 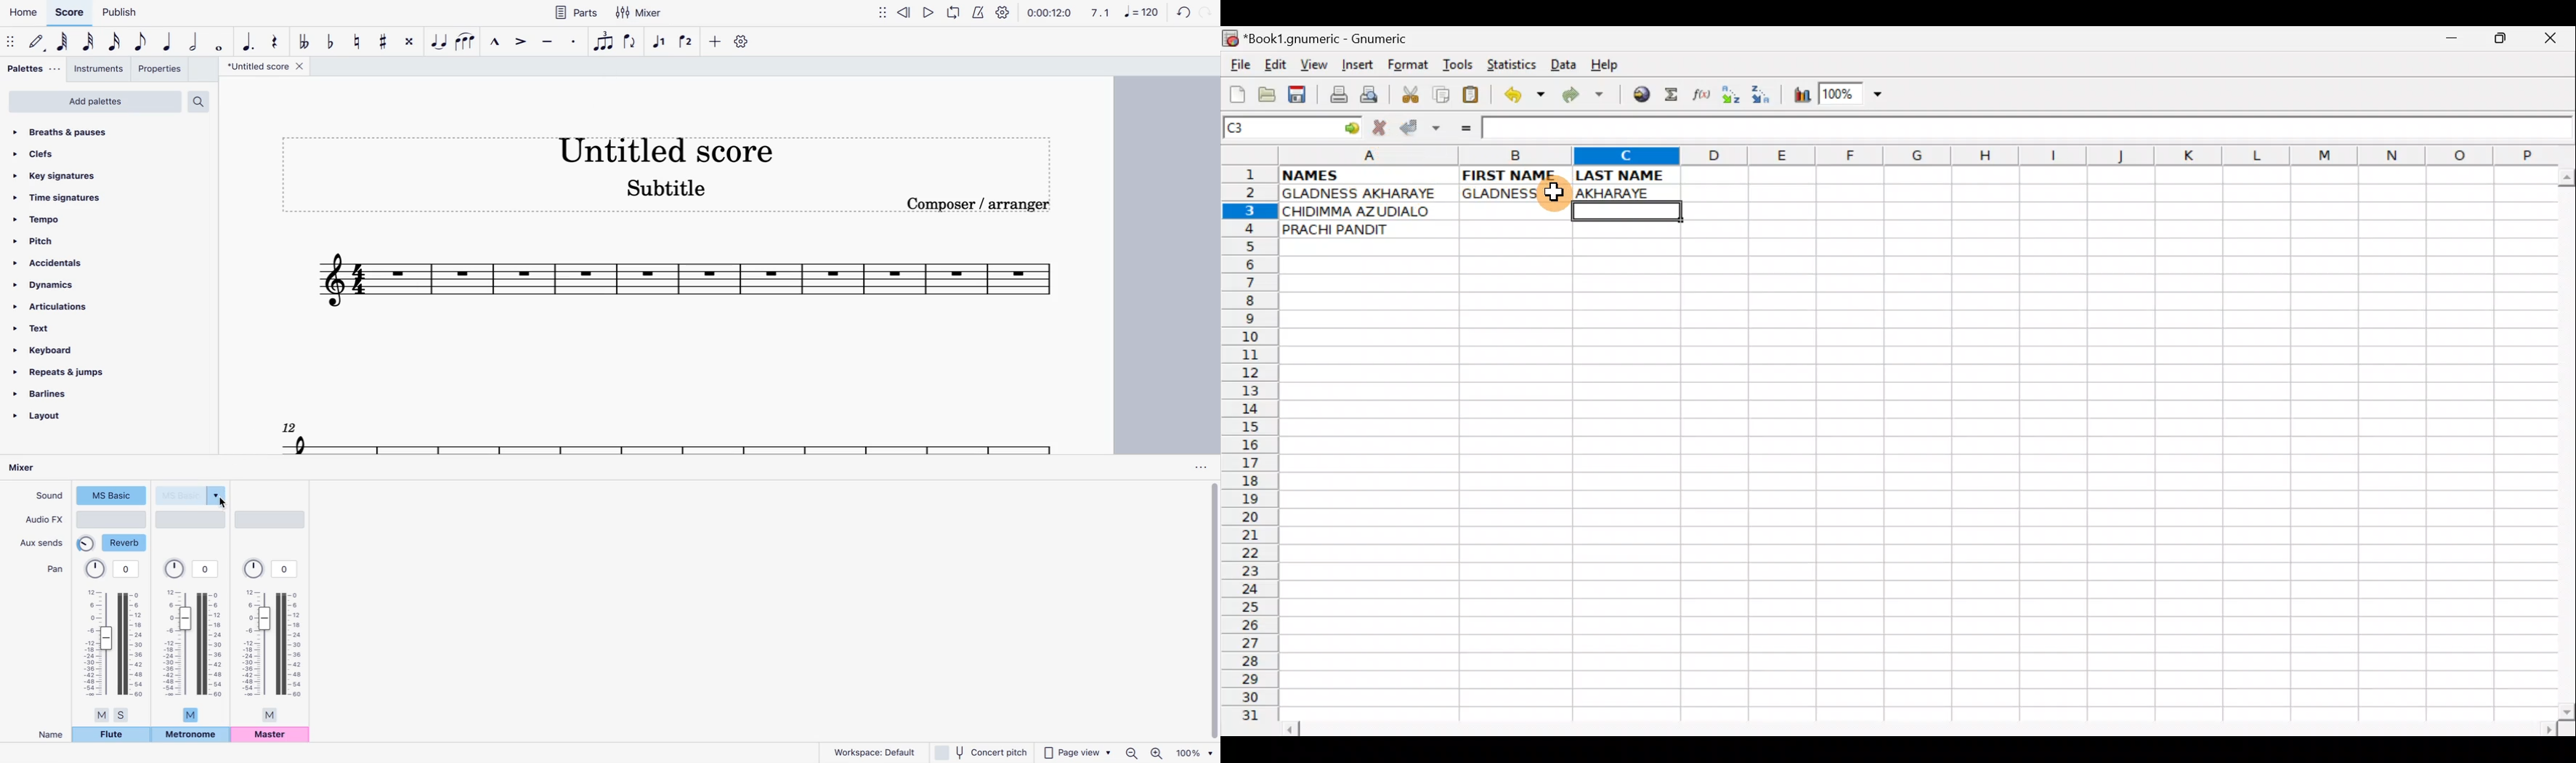 I want to click on forward, so click(x=1209, y=12).